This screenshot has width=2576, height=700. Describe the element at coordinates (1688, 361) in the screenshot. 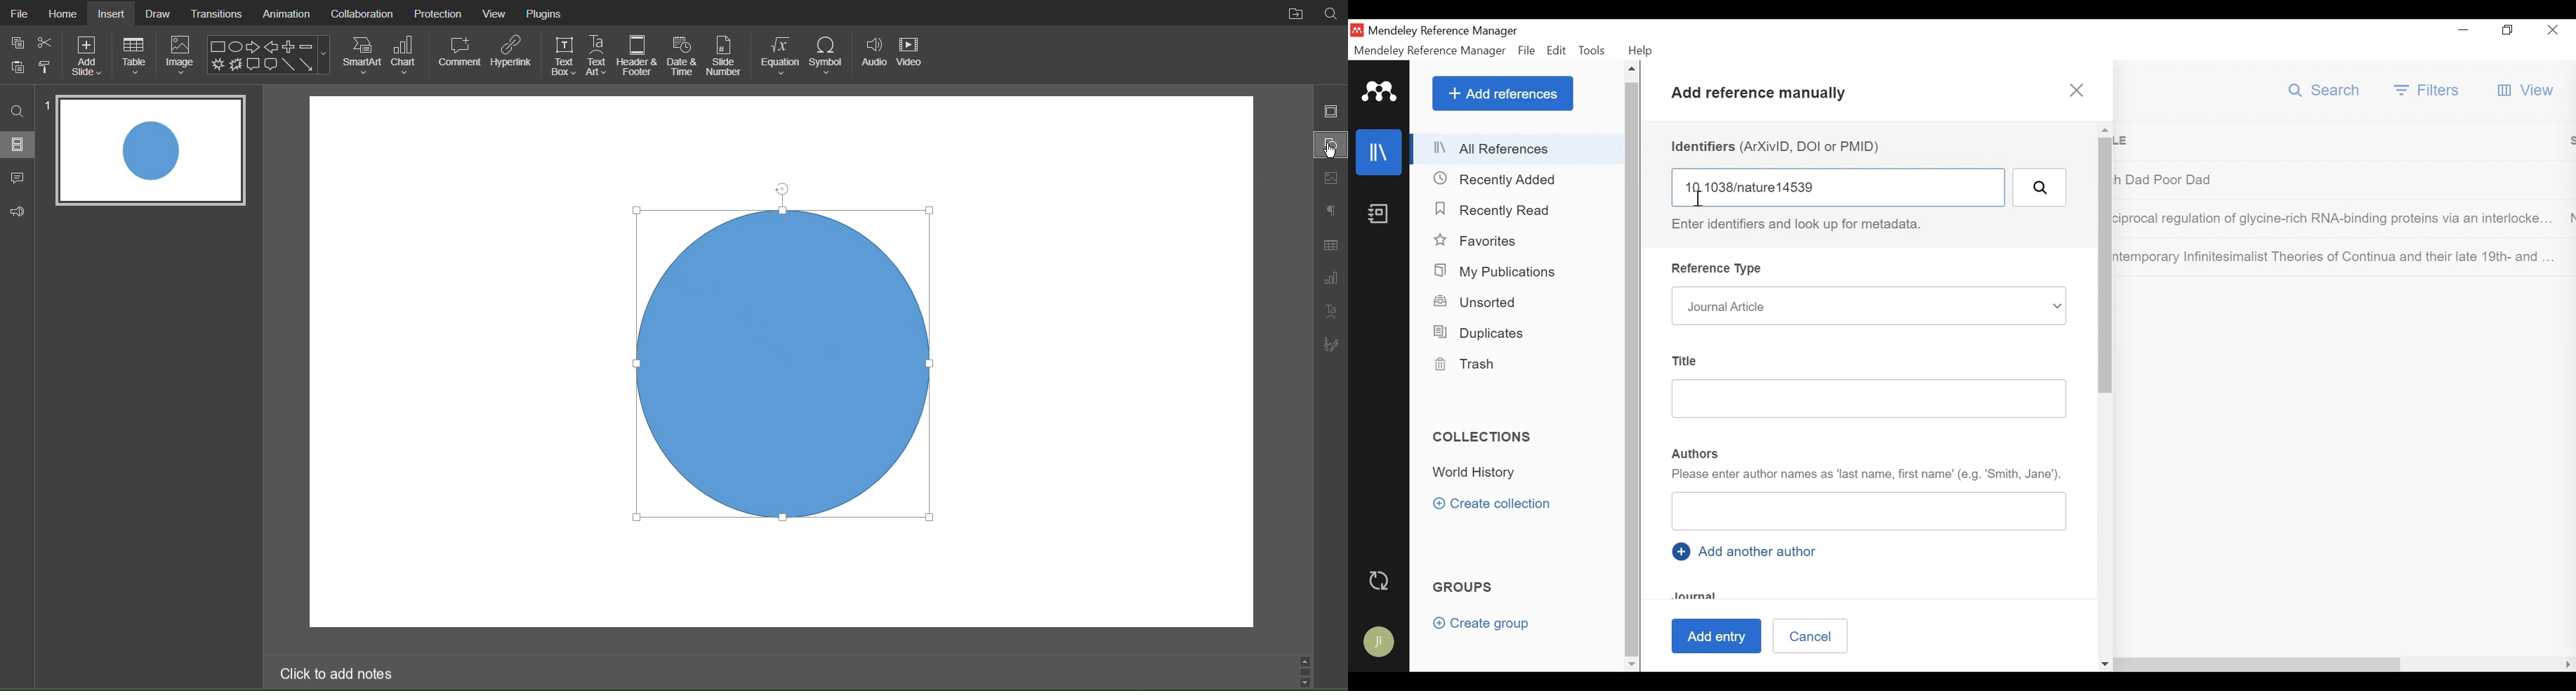

I see `Title` at that location.